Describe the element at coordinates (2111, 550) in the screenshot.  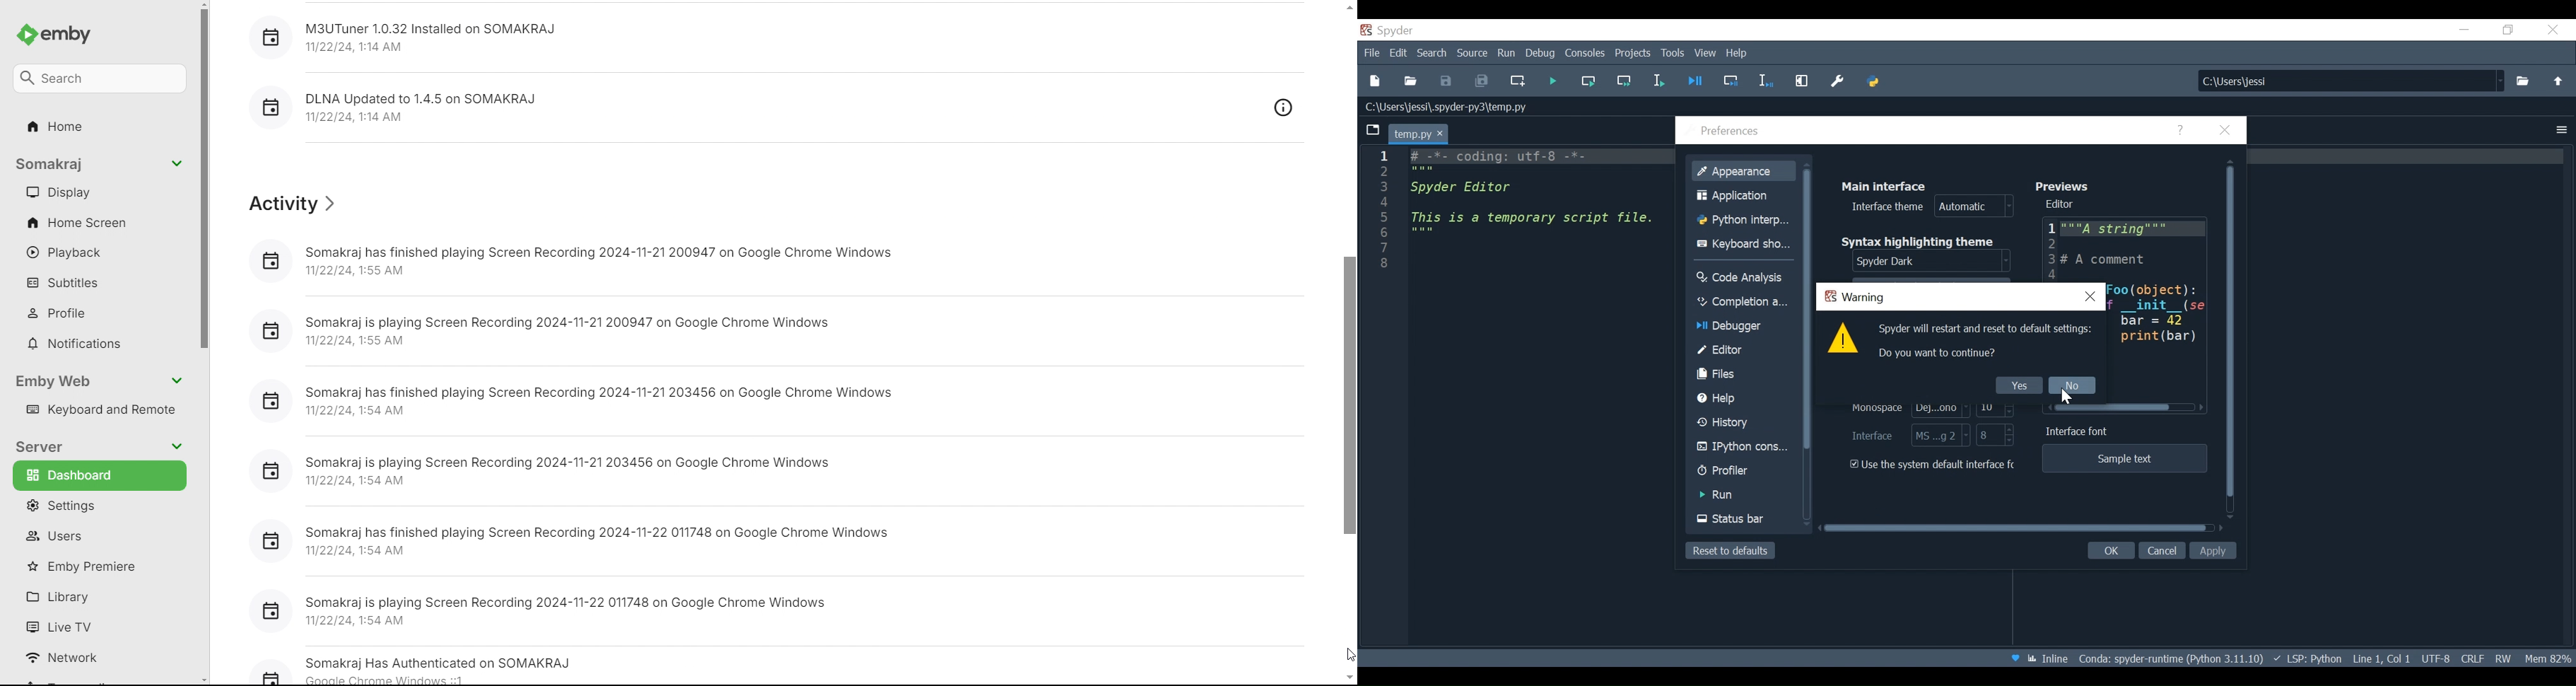
I see `OK` at that location.